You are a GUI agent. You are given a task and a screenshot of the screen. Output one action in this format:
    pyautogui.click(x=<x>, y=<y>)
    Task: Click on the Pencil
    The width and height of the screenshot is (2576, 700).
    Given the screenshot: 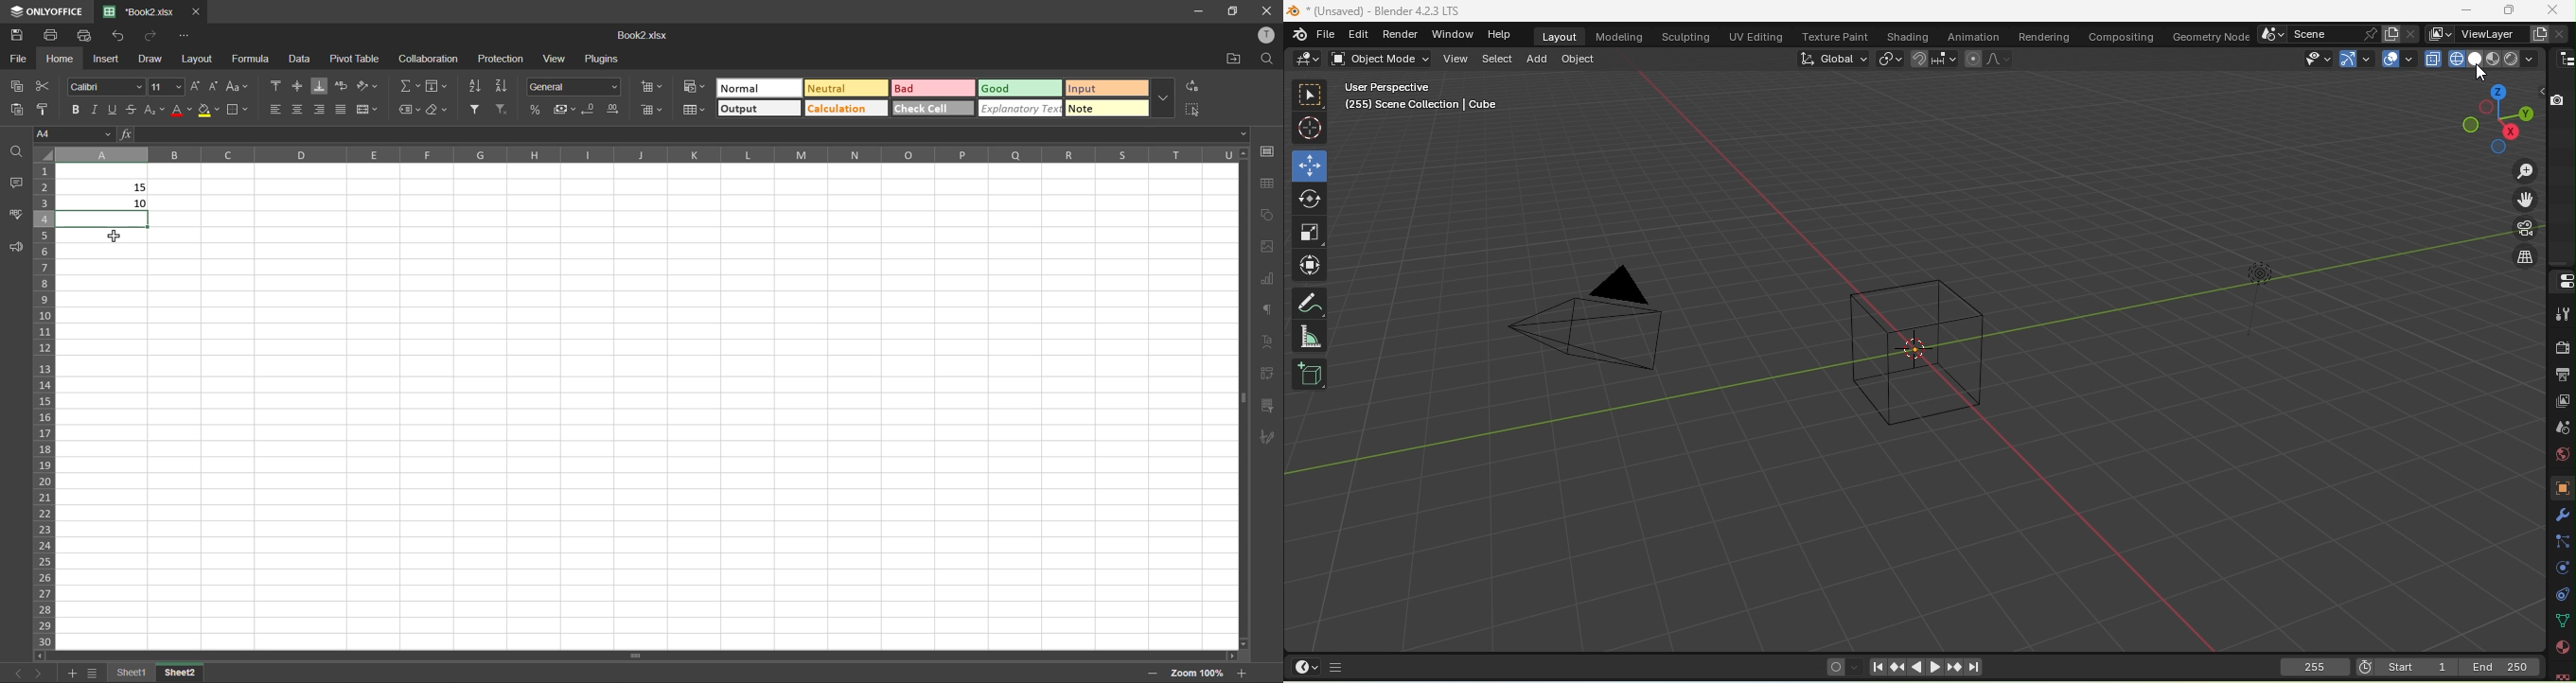 What is the action you would take?
    pyautogui.click(x=1312, y=303)
    